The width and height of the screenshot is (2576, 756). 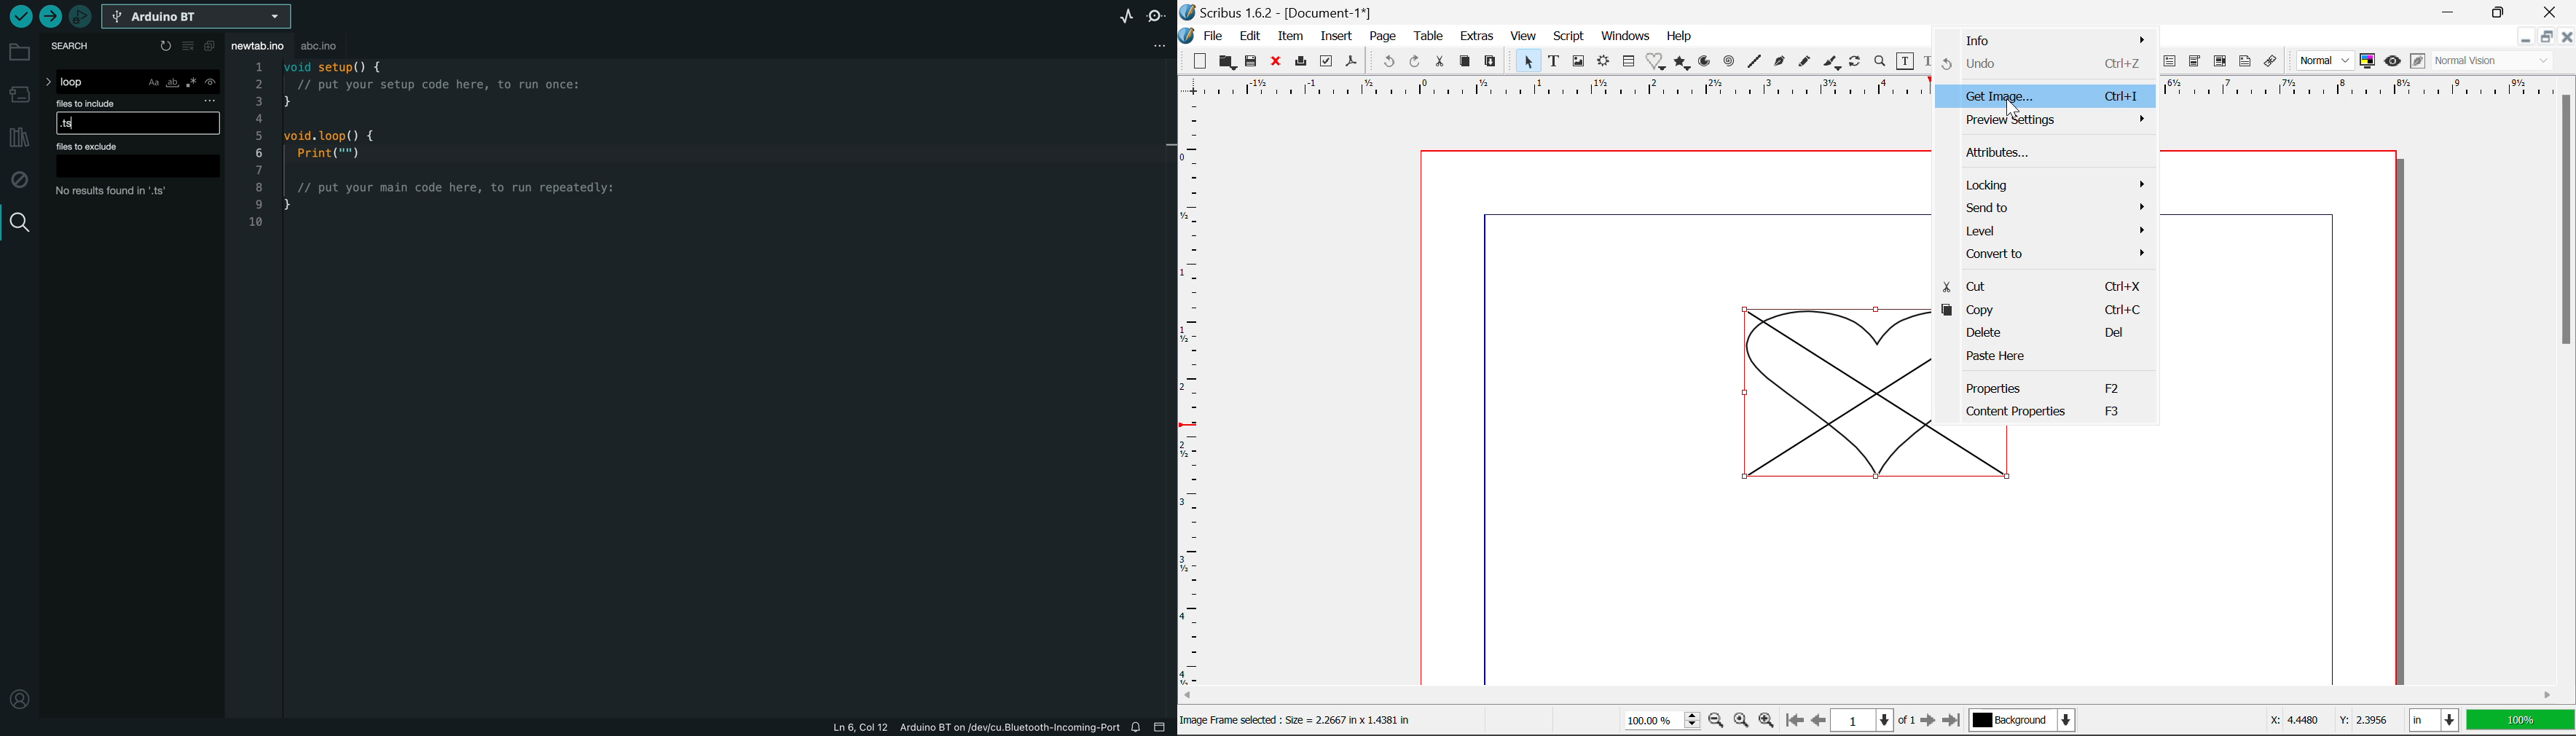 I want to click on Calligraphic Curve, so click(x=1832, y=64).